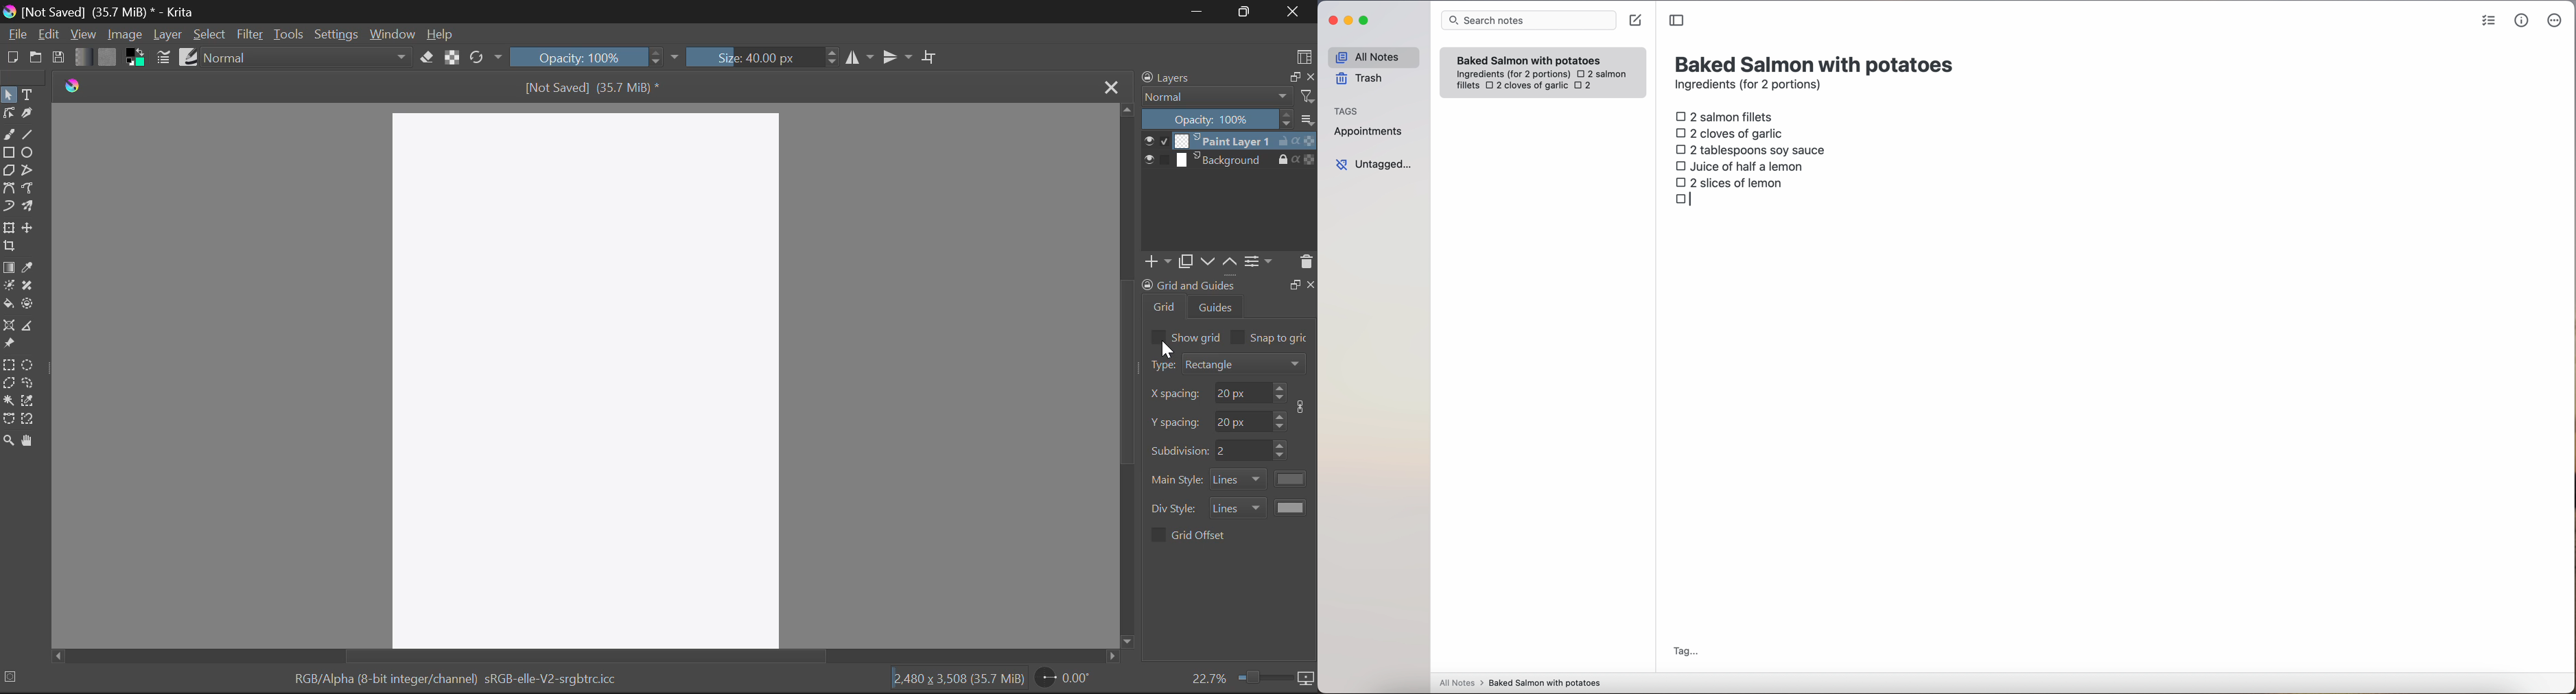 The image size is (2576, 700). I want to click on Zoom, so click(8, 441).